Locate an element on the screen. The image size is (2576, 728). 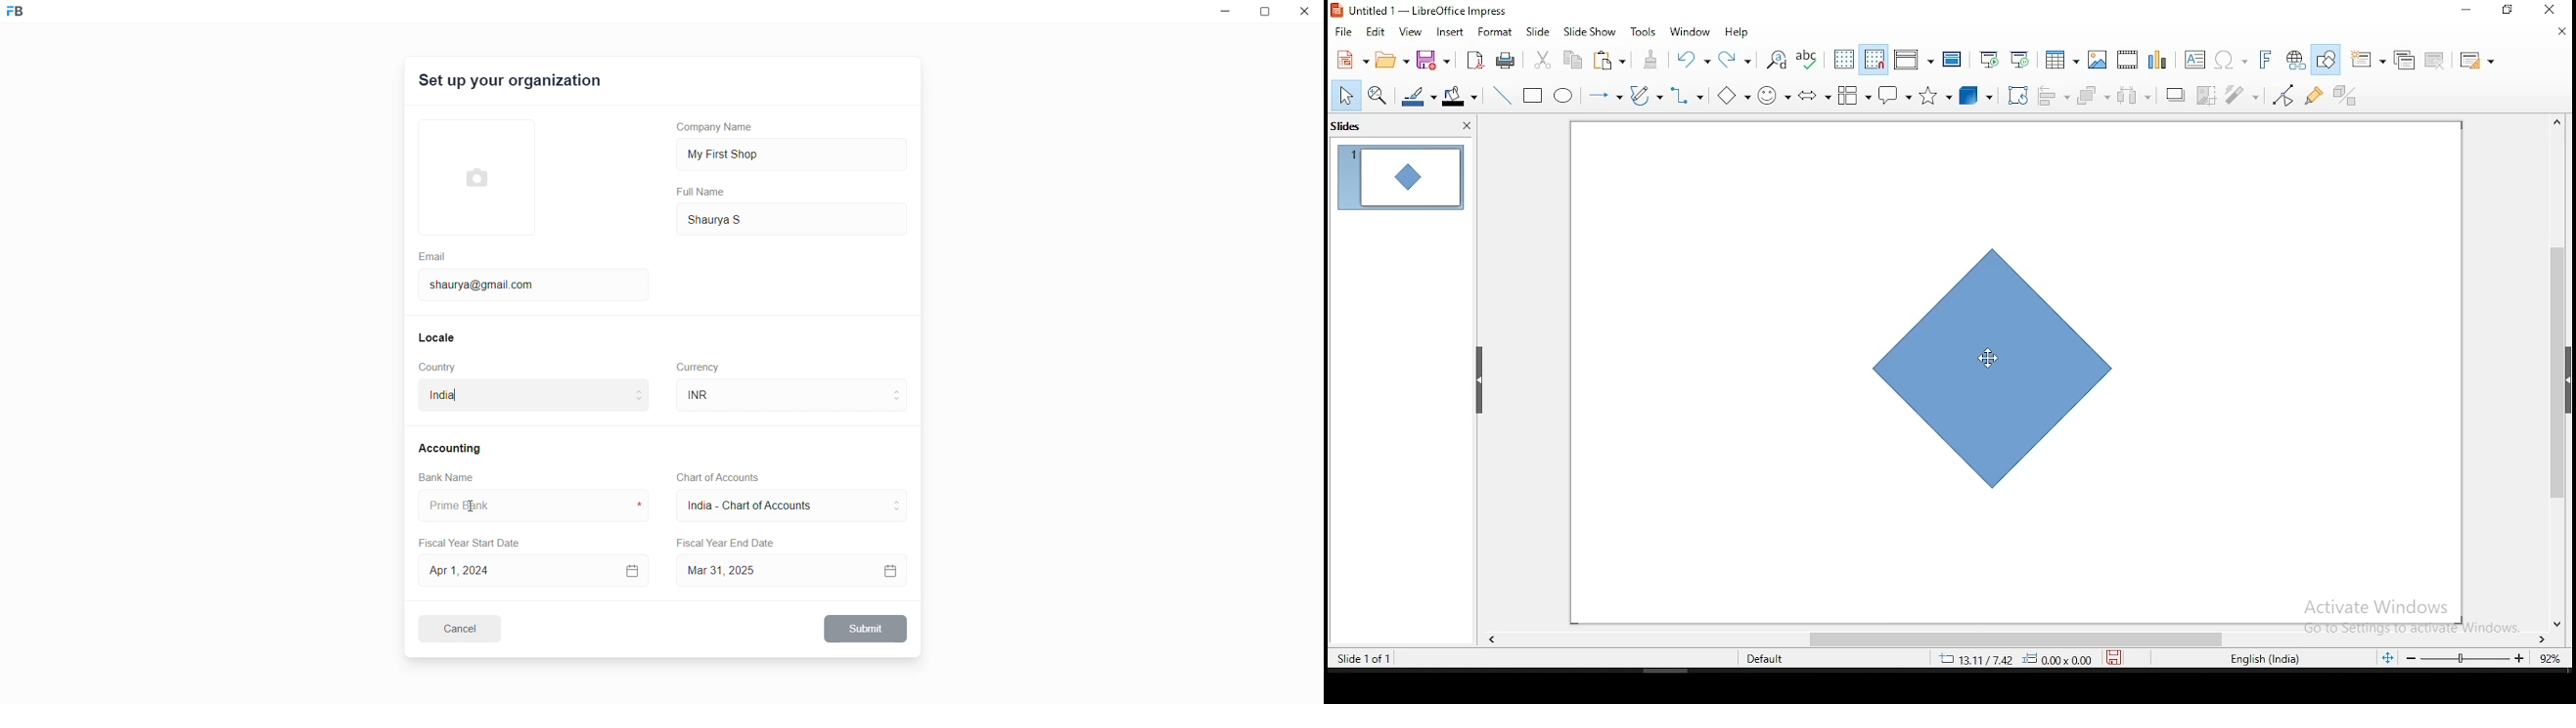
Bank Name is located at coordinates (447, 479).